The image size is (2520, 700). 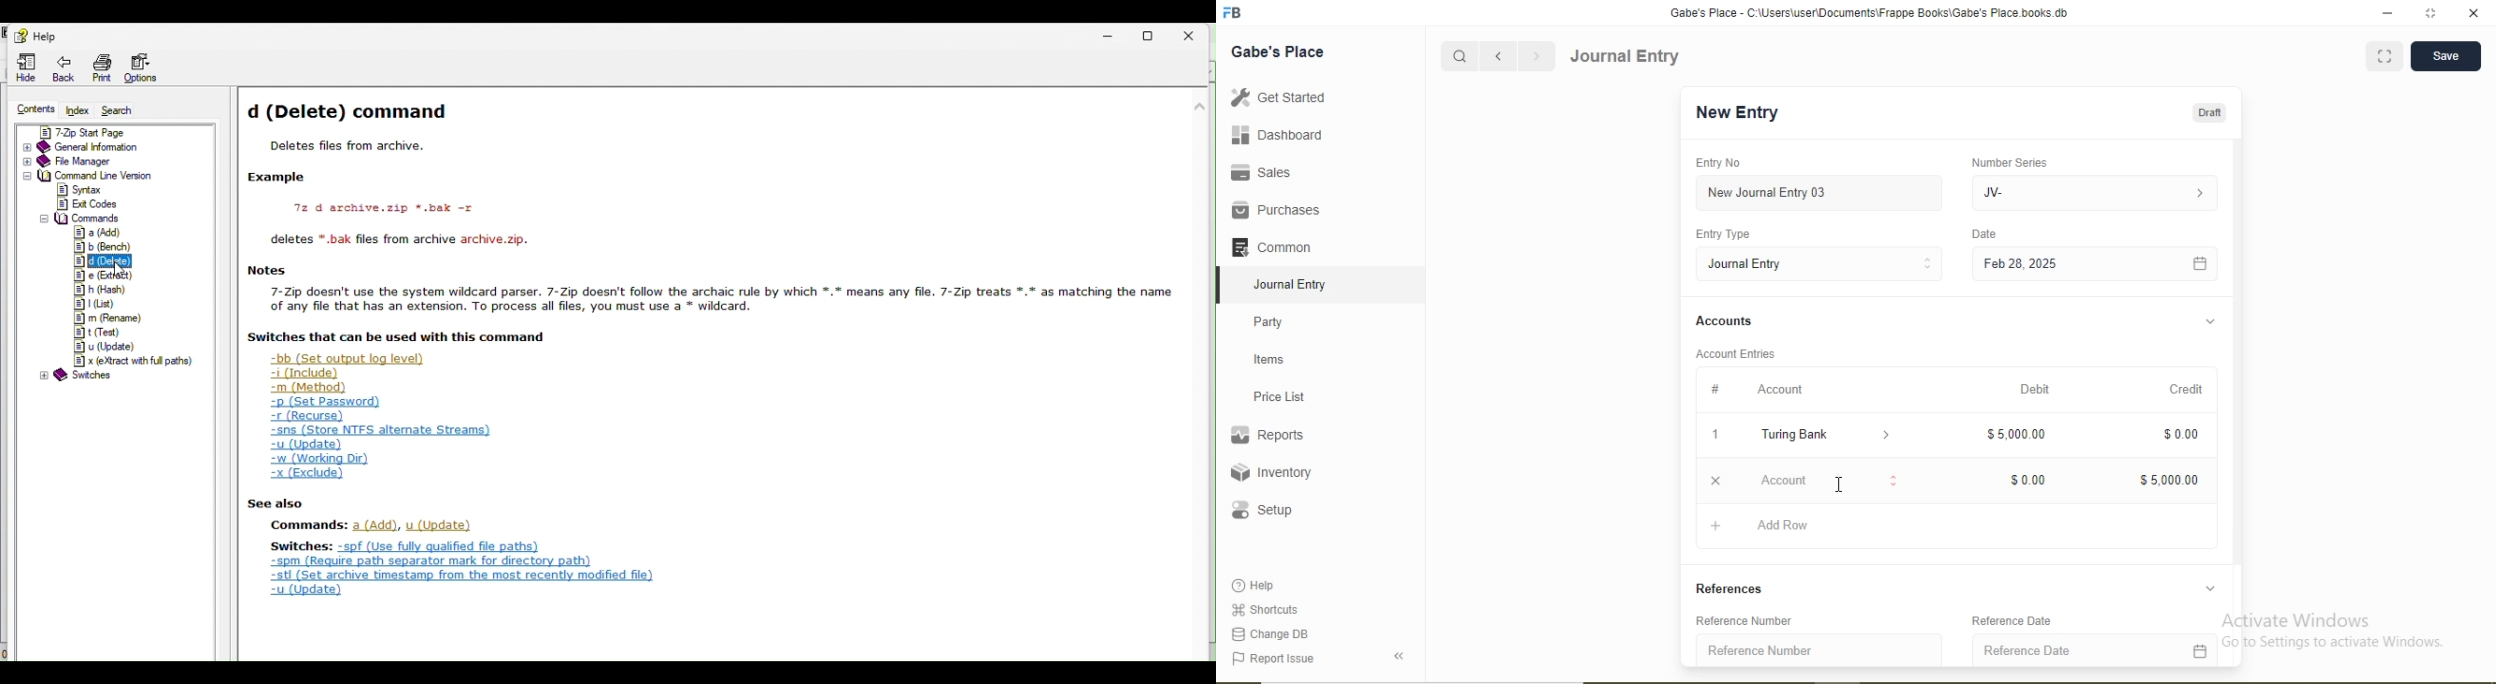 I want to click on x (exclude), so click(x=307, y=473).